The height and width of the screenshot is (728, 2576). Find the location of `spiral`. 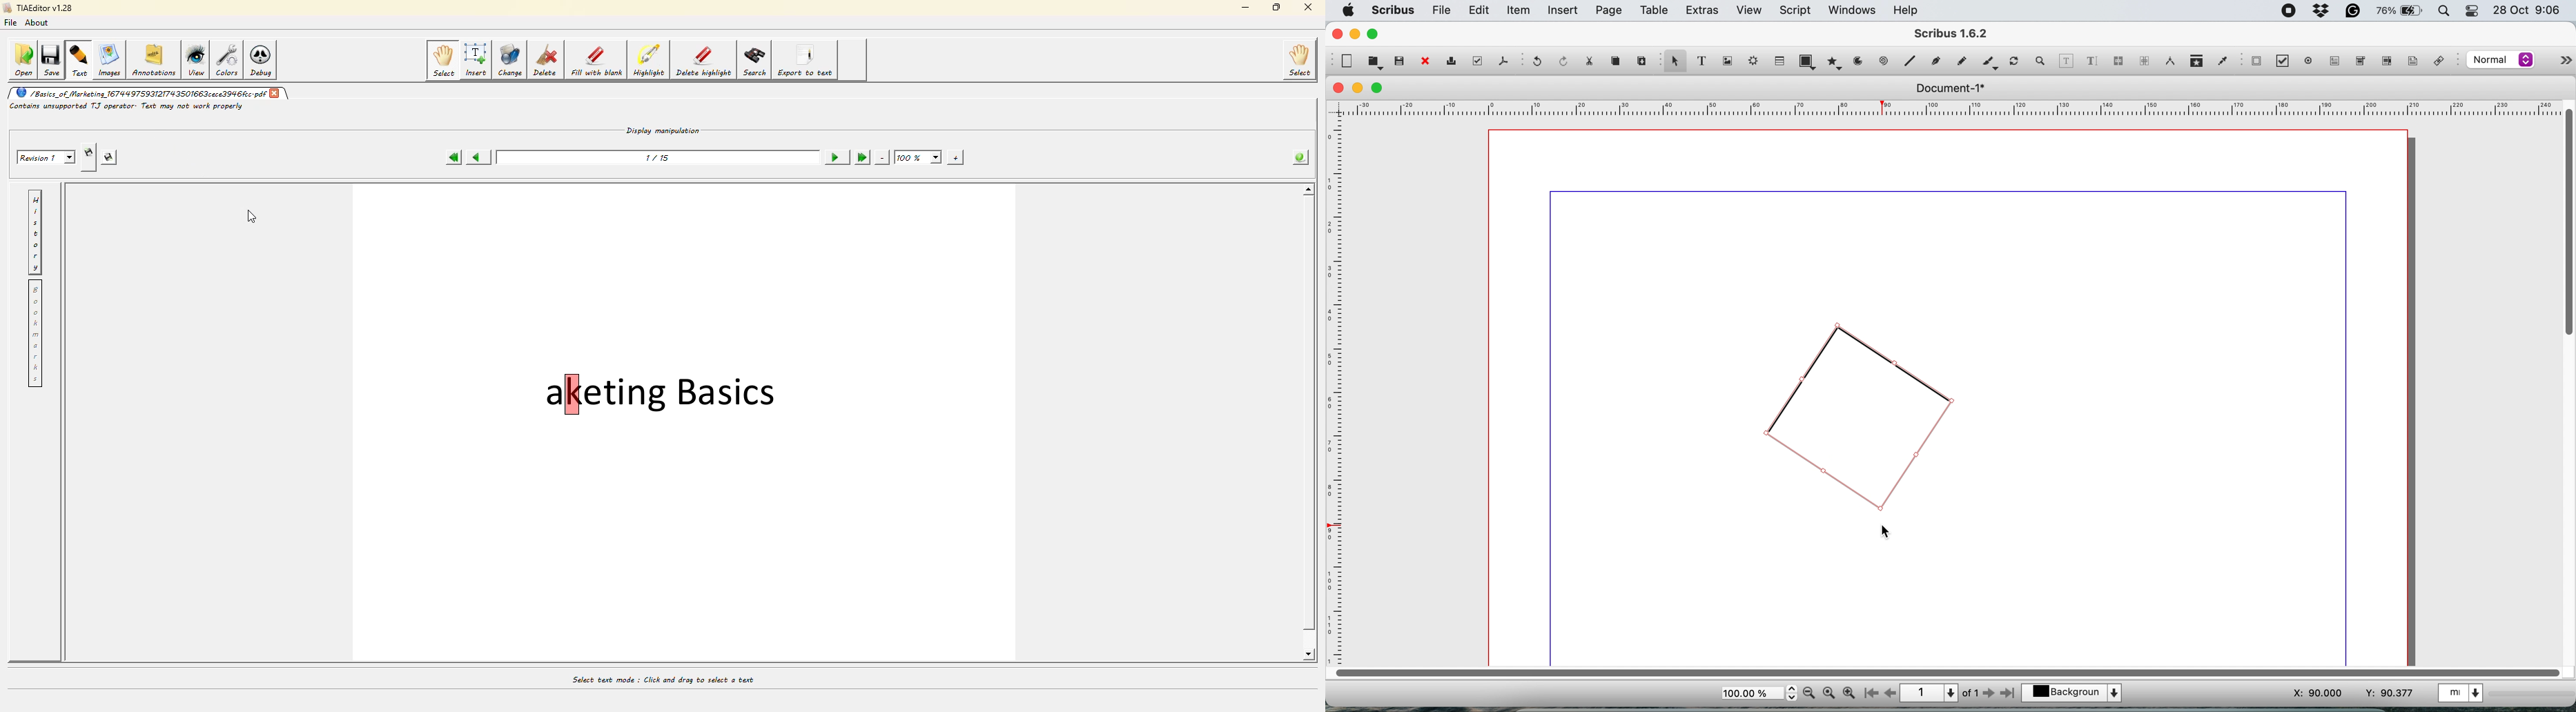

spiral is located at coordinates (1912, 63).